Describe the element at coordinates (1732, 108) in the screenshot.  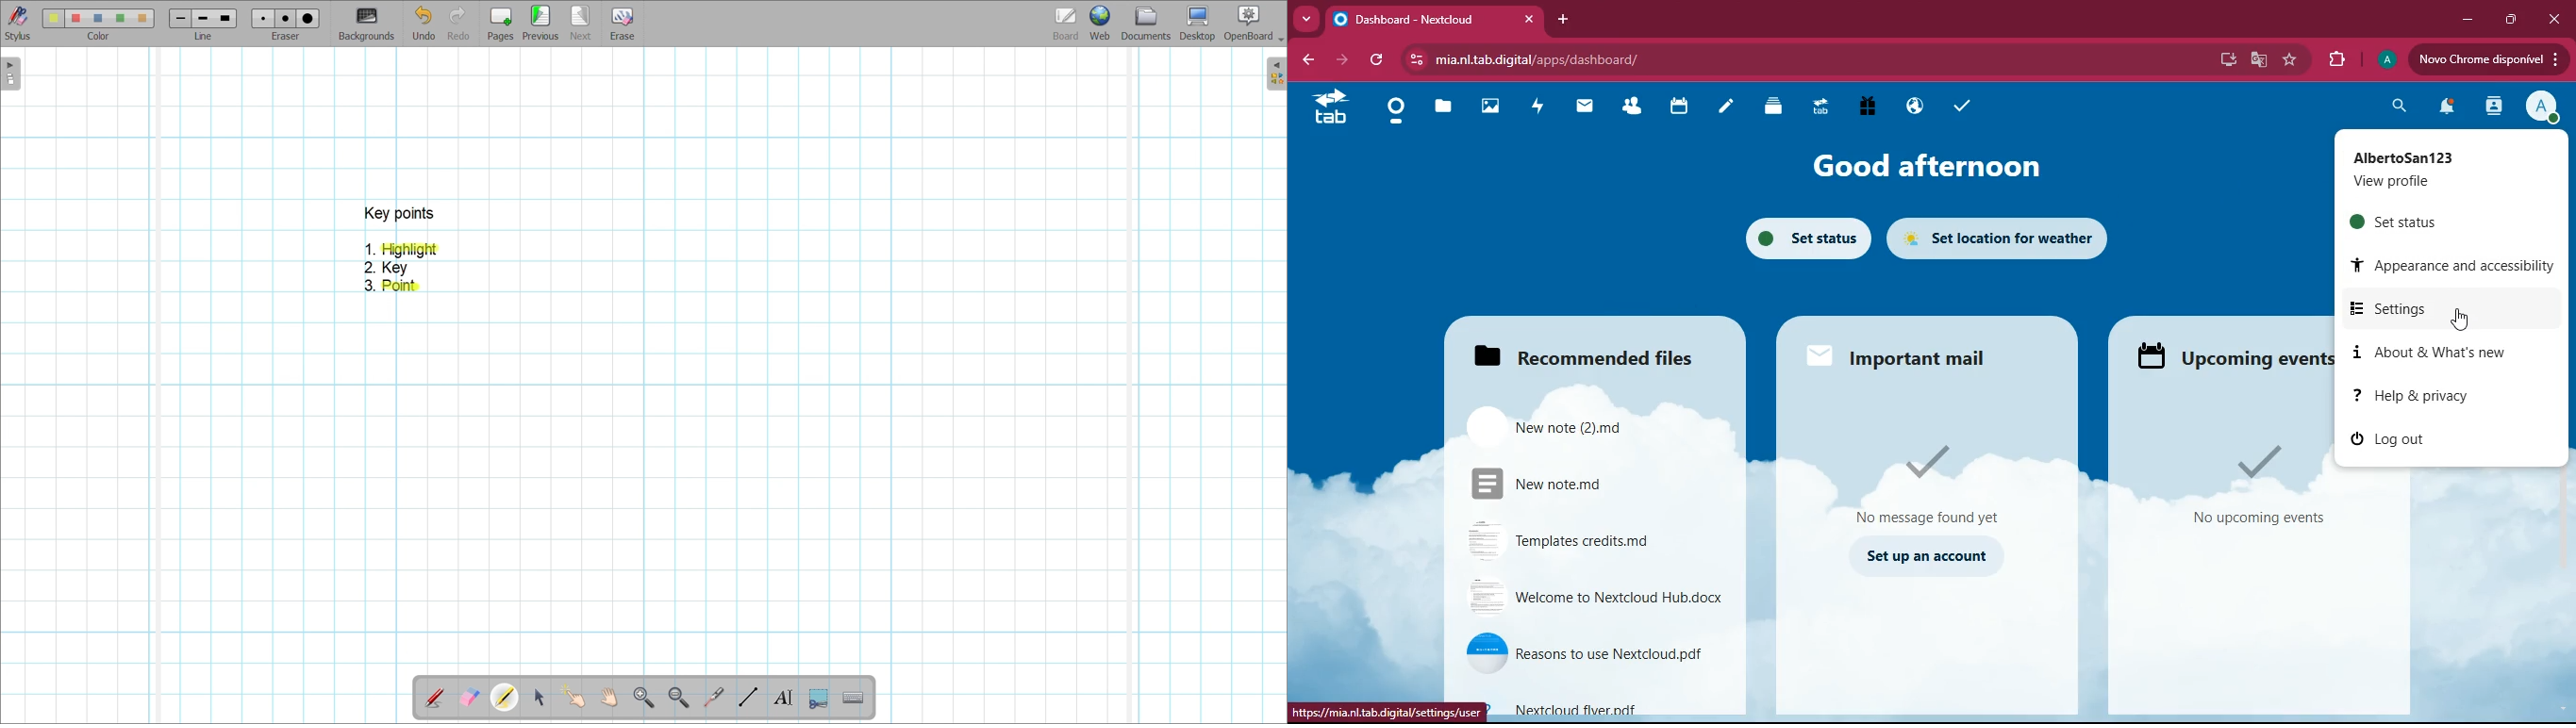
I see `notes` at that location.